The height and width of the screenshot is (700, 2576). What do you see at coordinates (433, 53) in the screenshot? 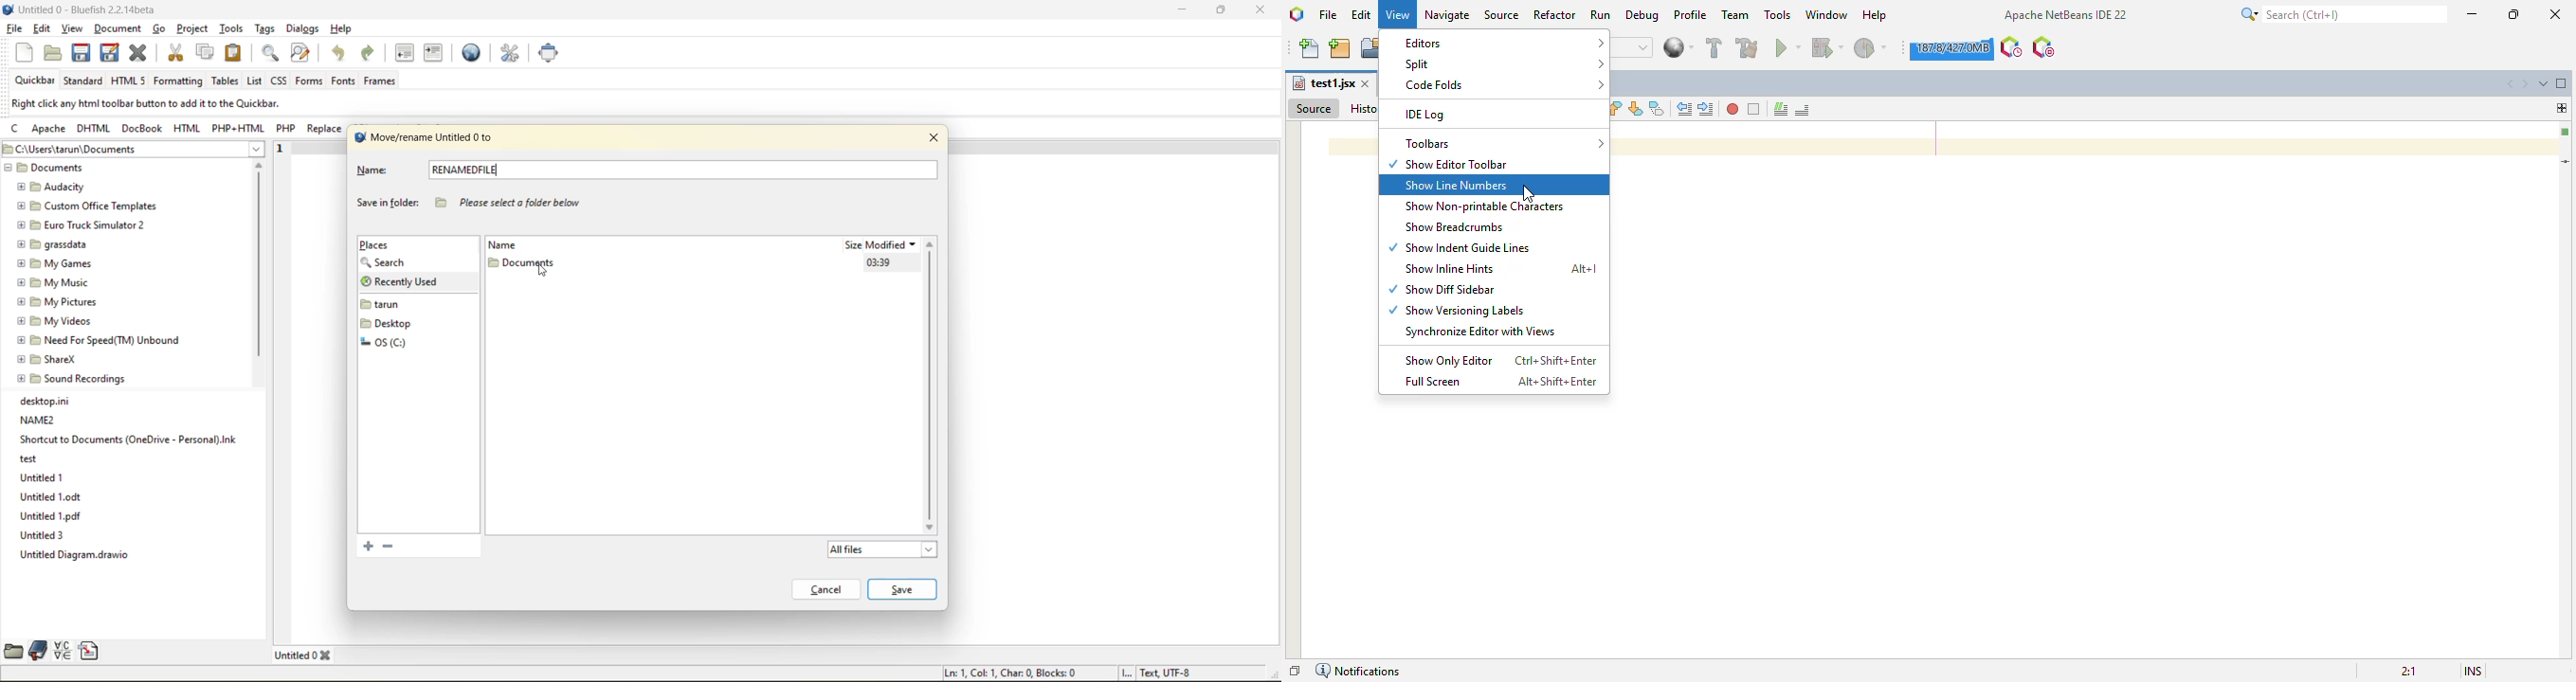
I see `indent` at bounding box center [433, 53].